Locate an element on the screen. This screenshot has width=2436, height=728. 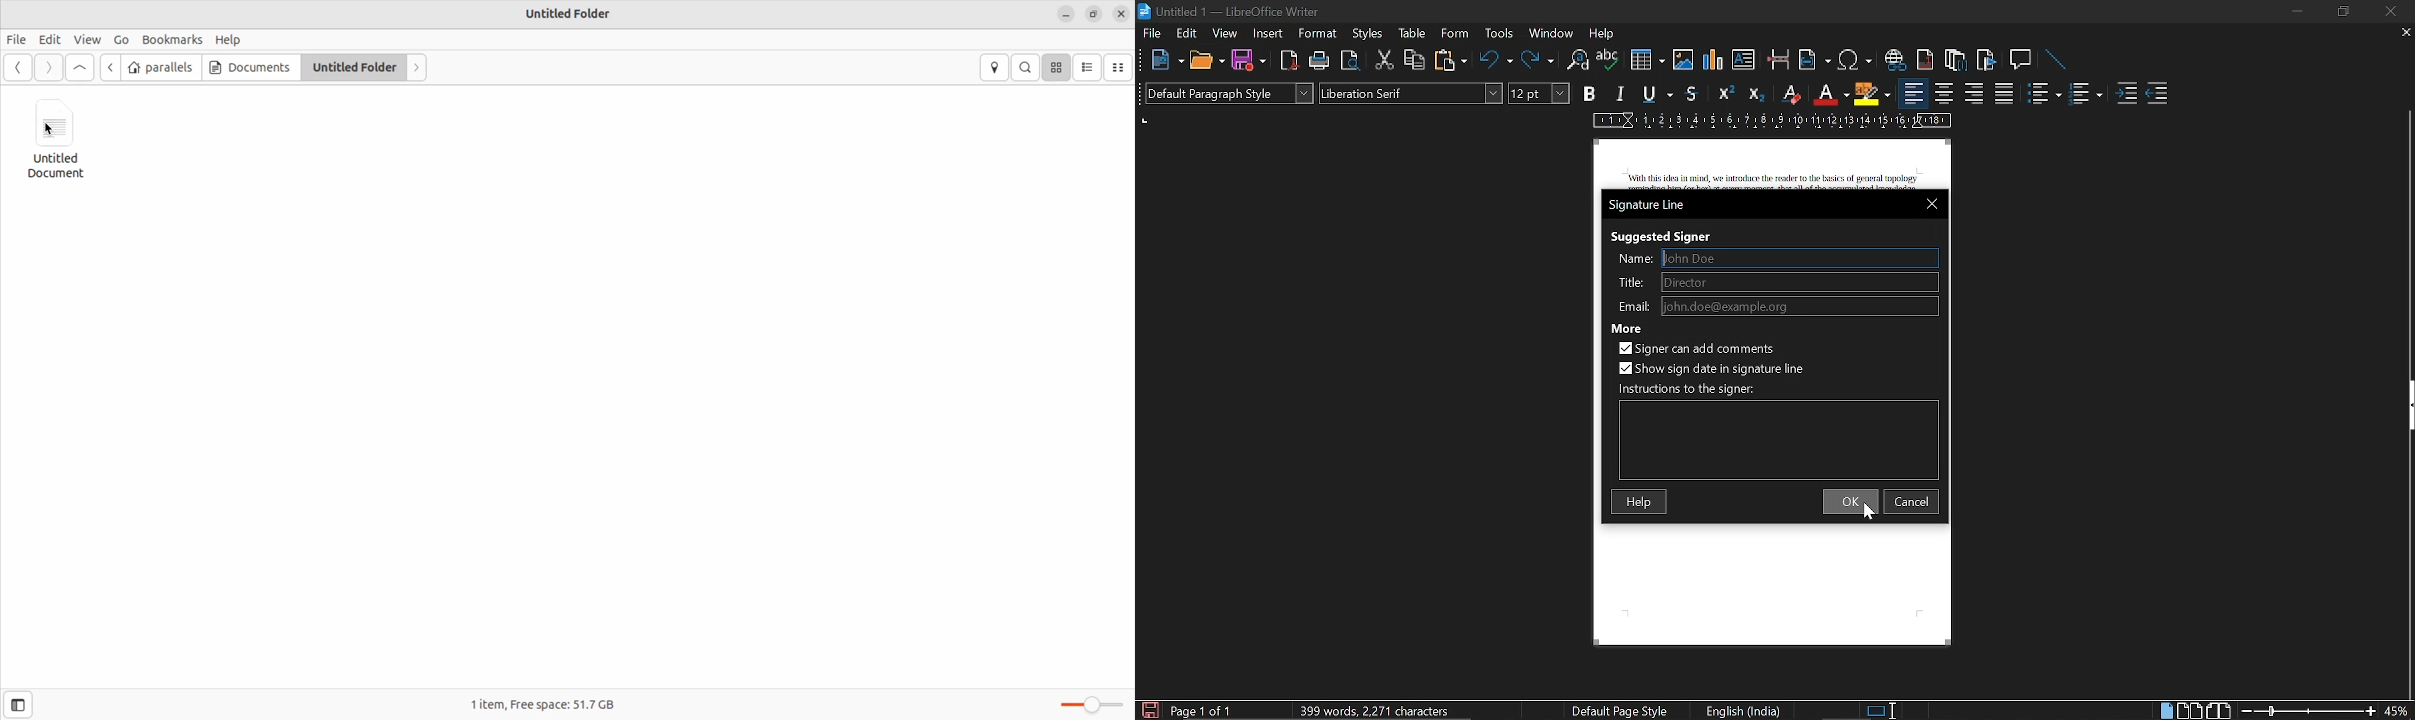
cursor is located at coordinates (53, 126).